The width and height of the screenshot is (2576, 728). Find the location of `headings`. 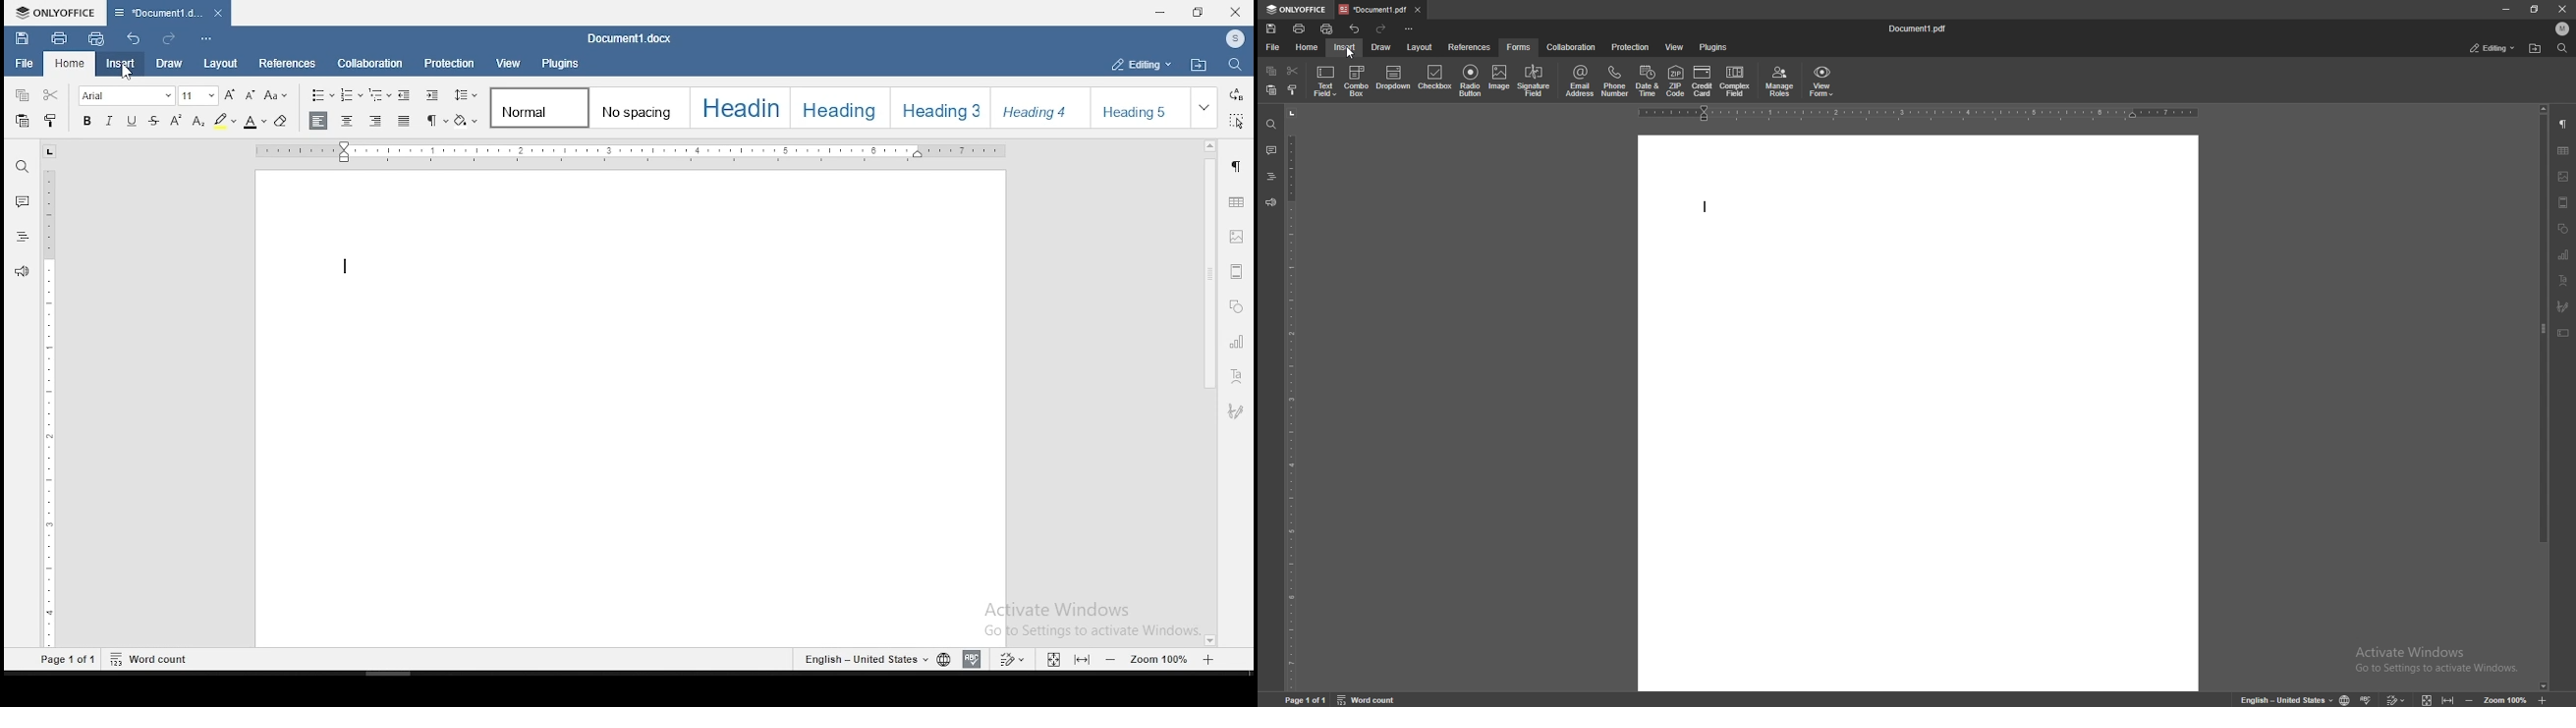

headings is located at coordinates (23, 237).